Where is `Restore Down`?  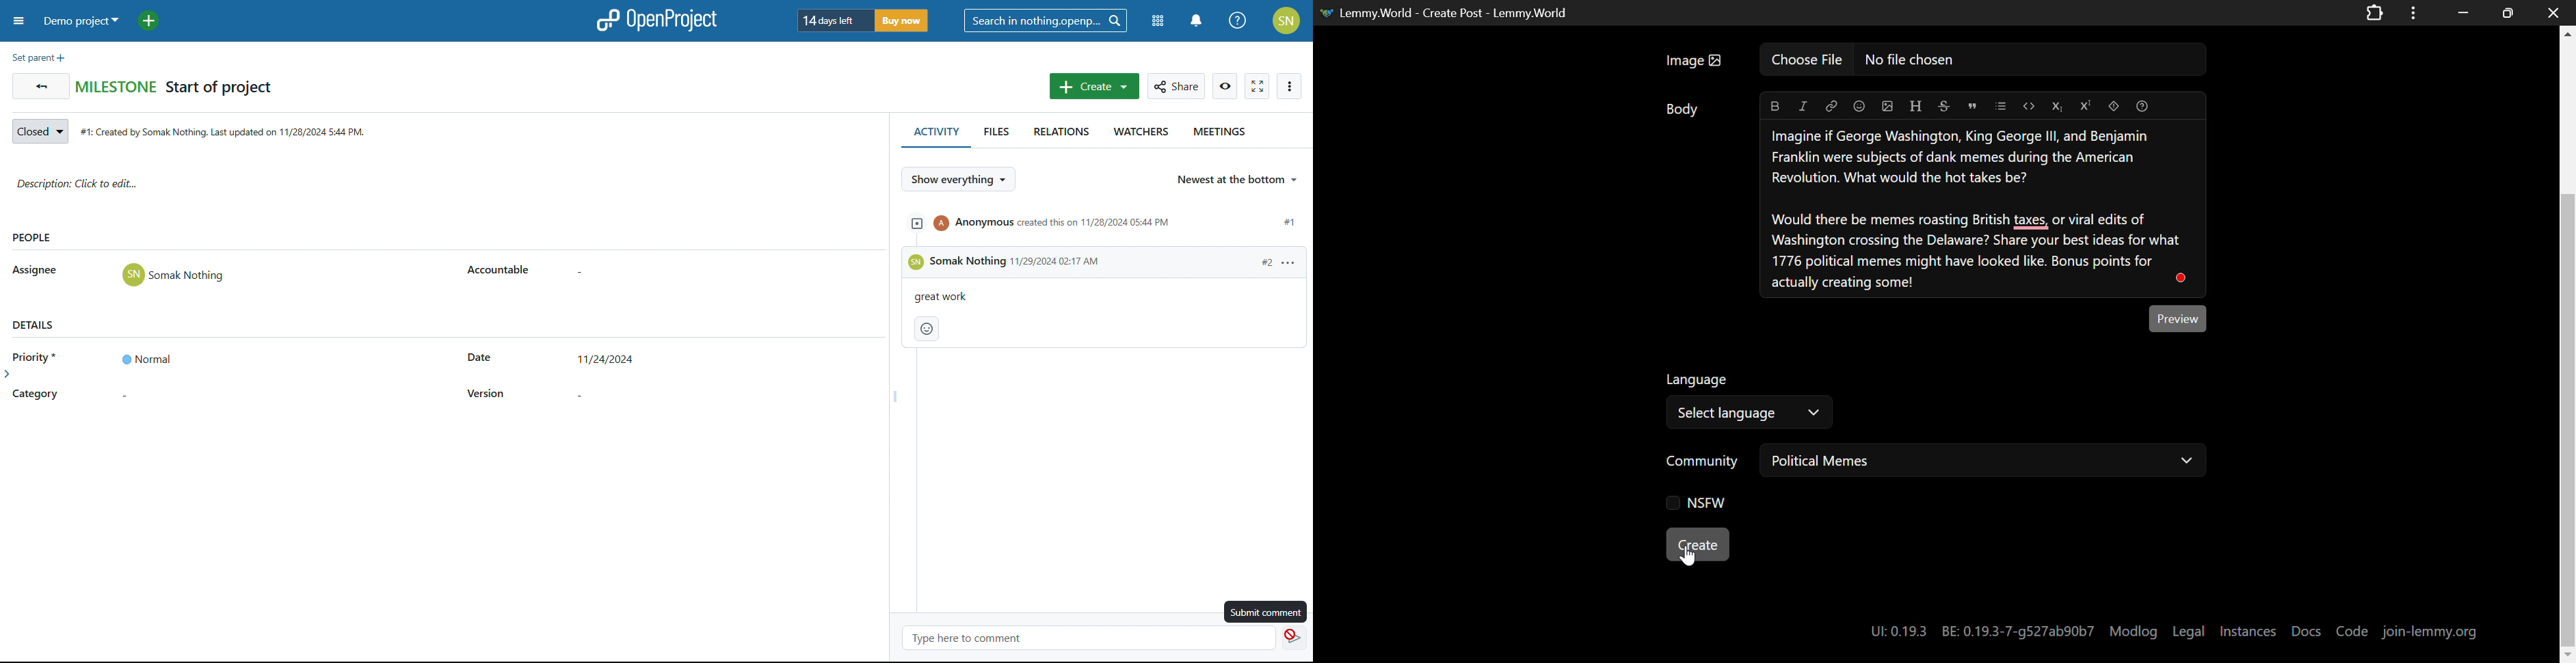
Restore Down is located at coordinates (2461, 12).